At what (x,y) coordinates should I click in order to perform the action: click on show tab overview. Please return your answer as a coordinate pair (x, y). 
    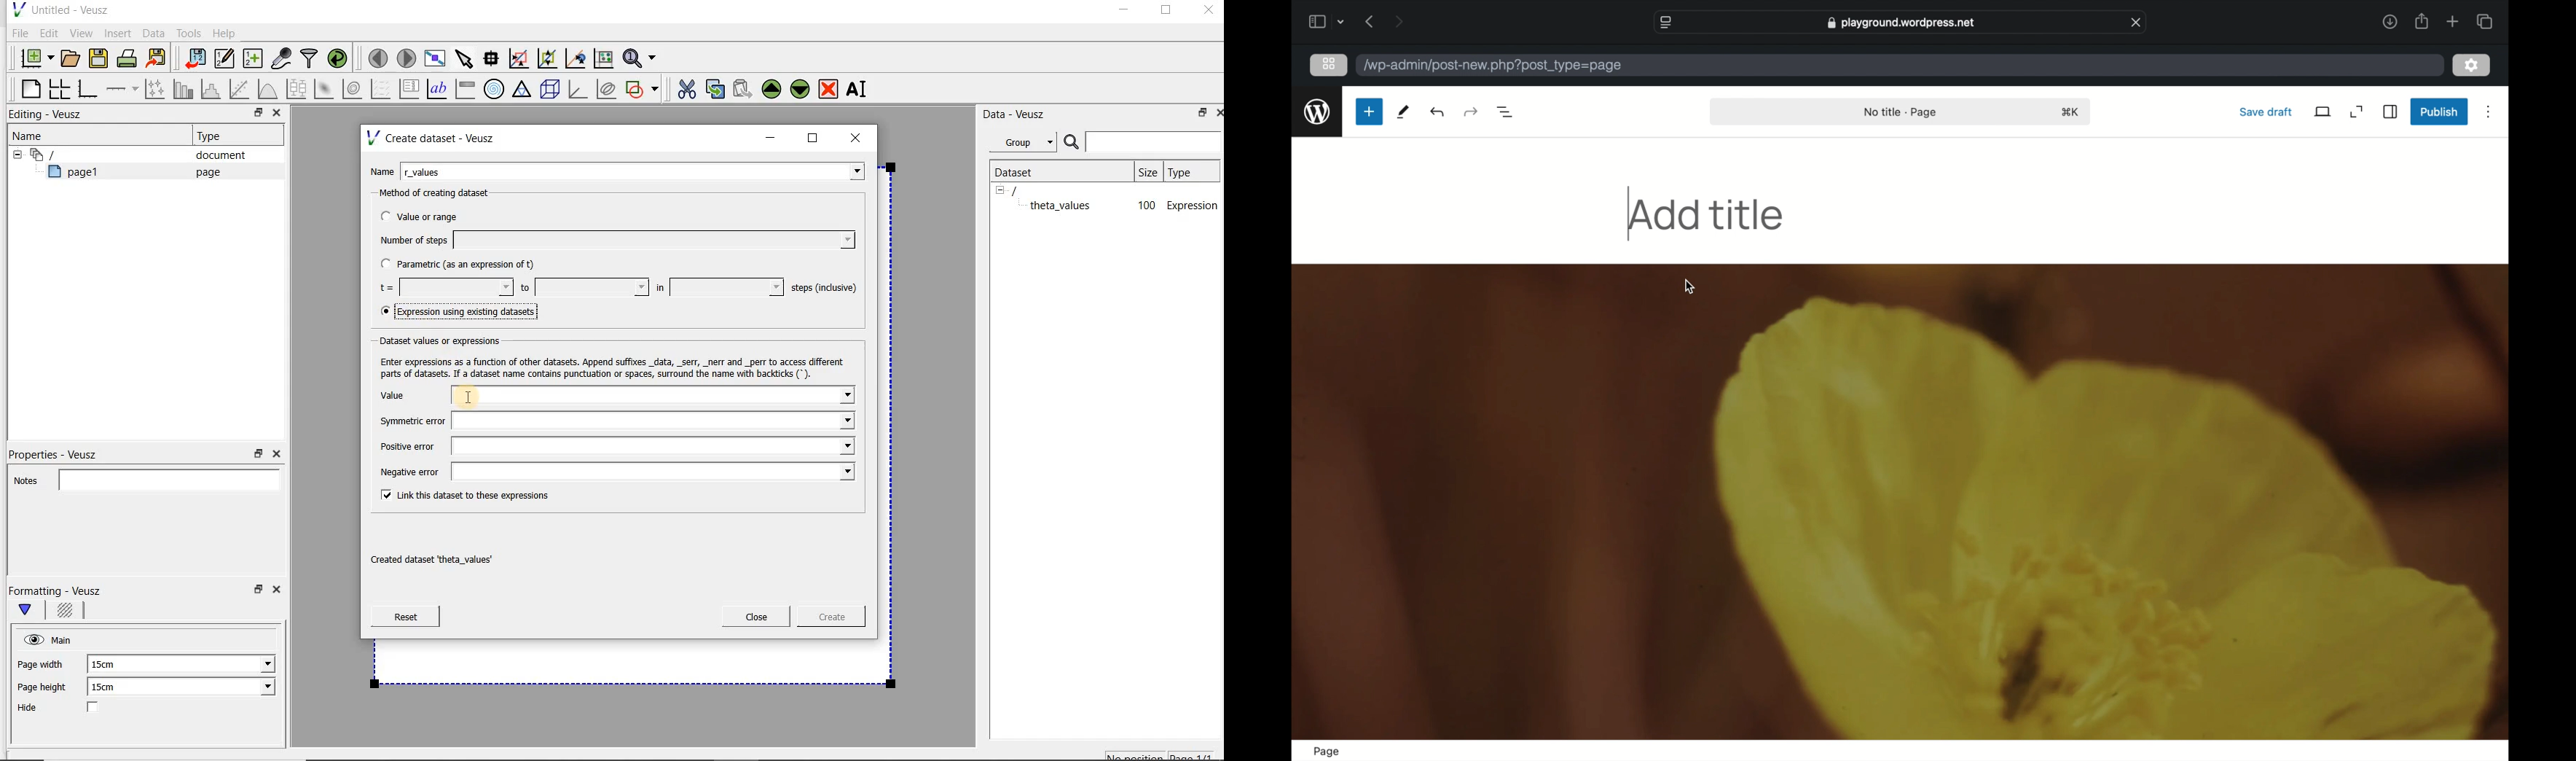
    Looking at the image, I should click on (2484, 20).